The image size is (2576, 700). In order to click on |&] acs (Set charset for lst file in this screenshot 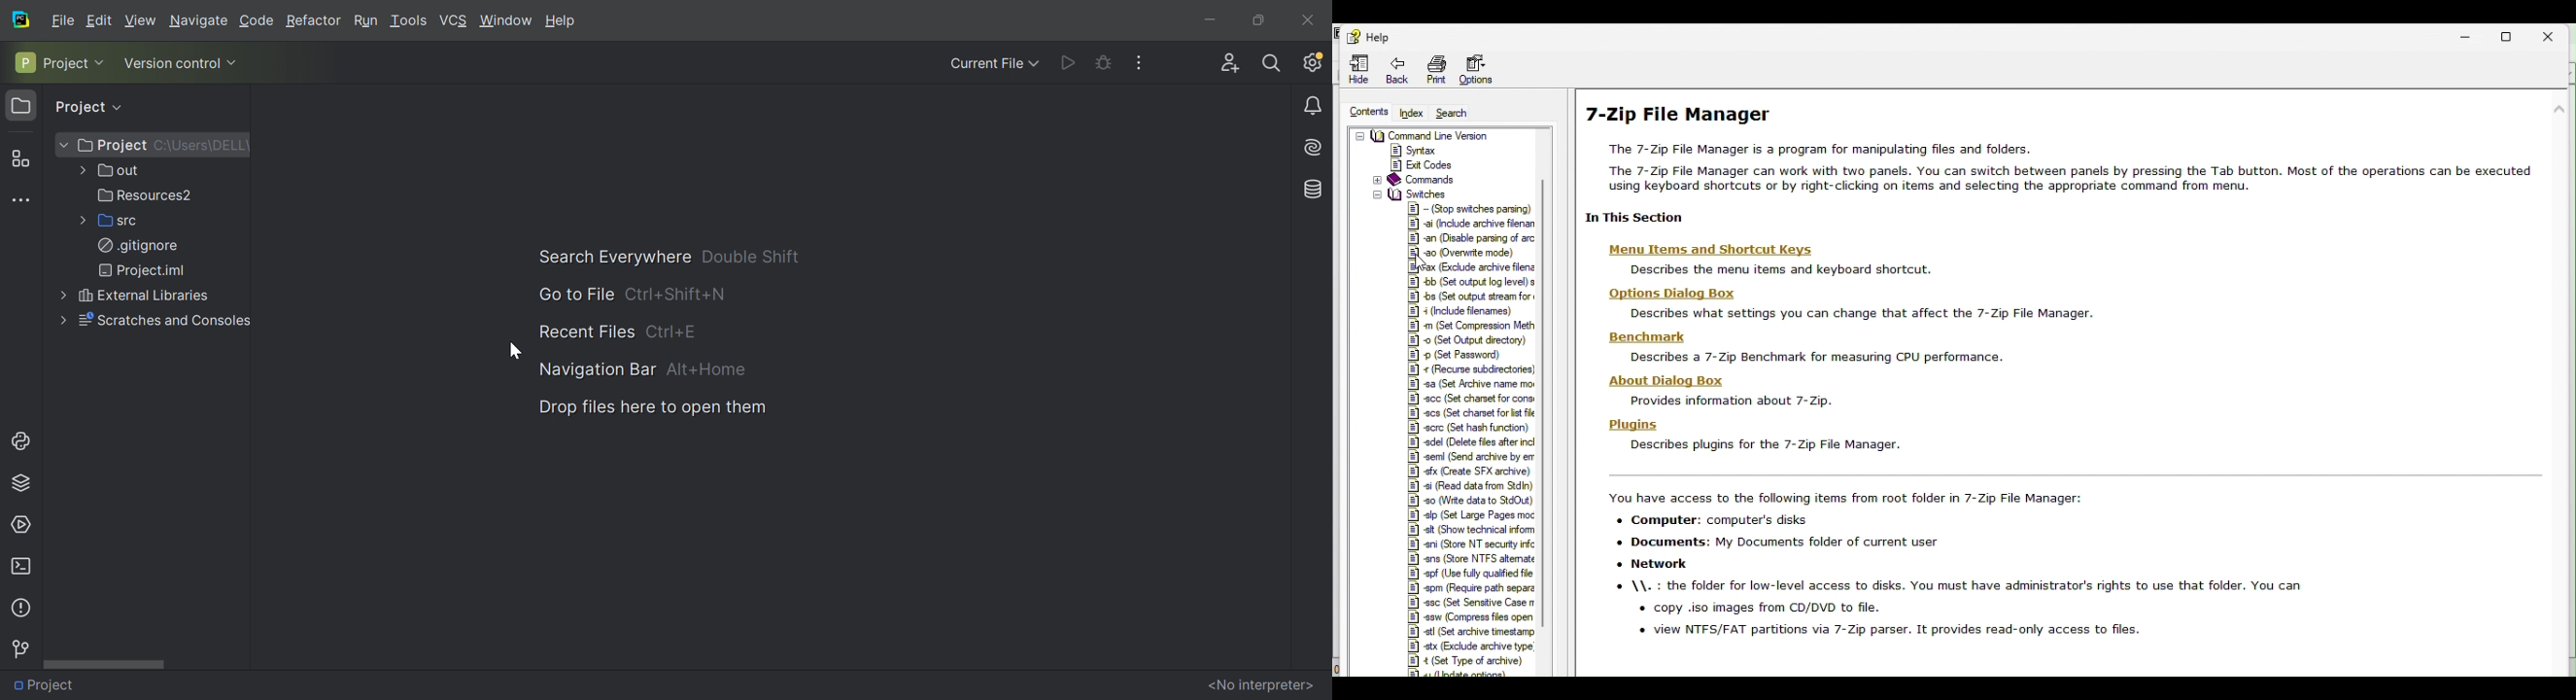, I will do `click(1466, 413)`.